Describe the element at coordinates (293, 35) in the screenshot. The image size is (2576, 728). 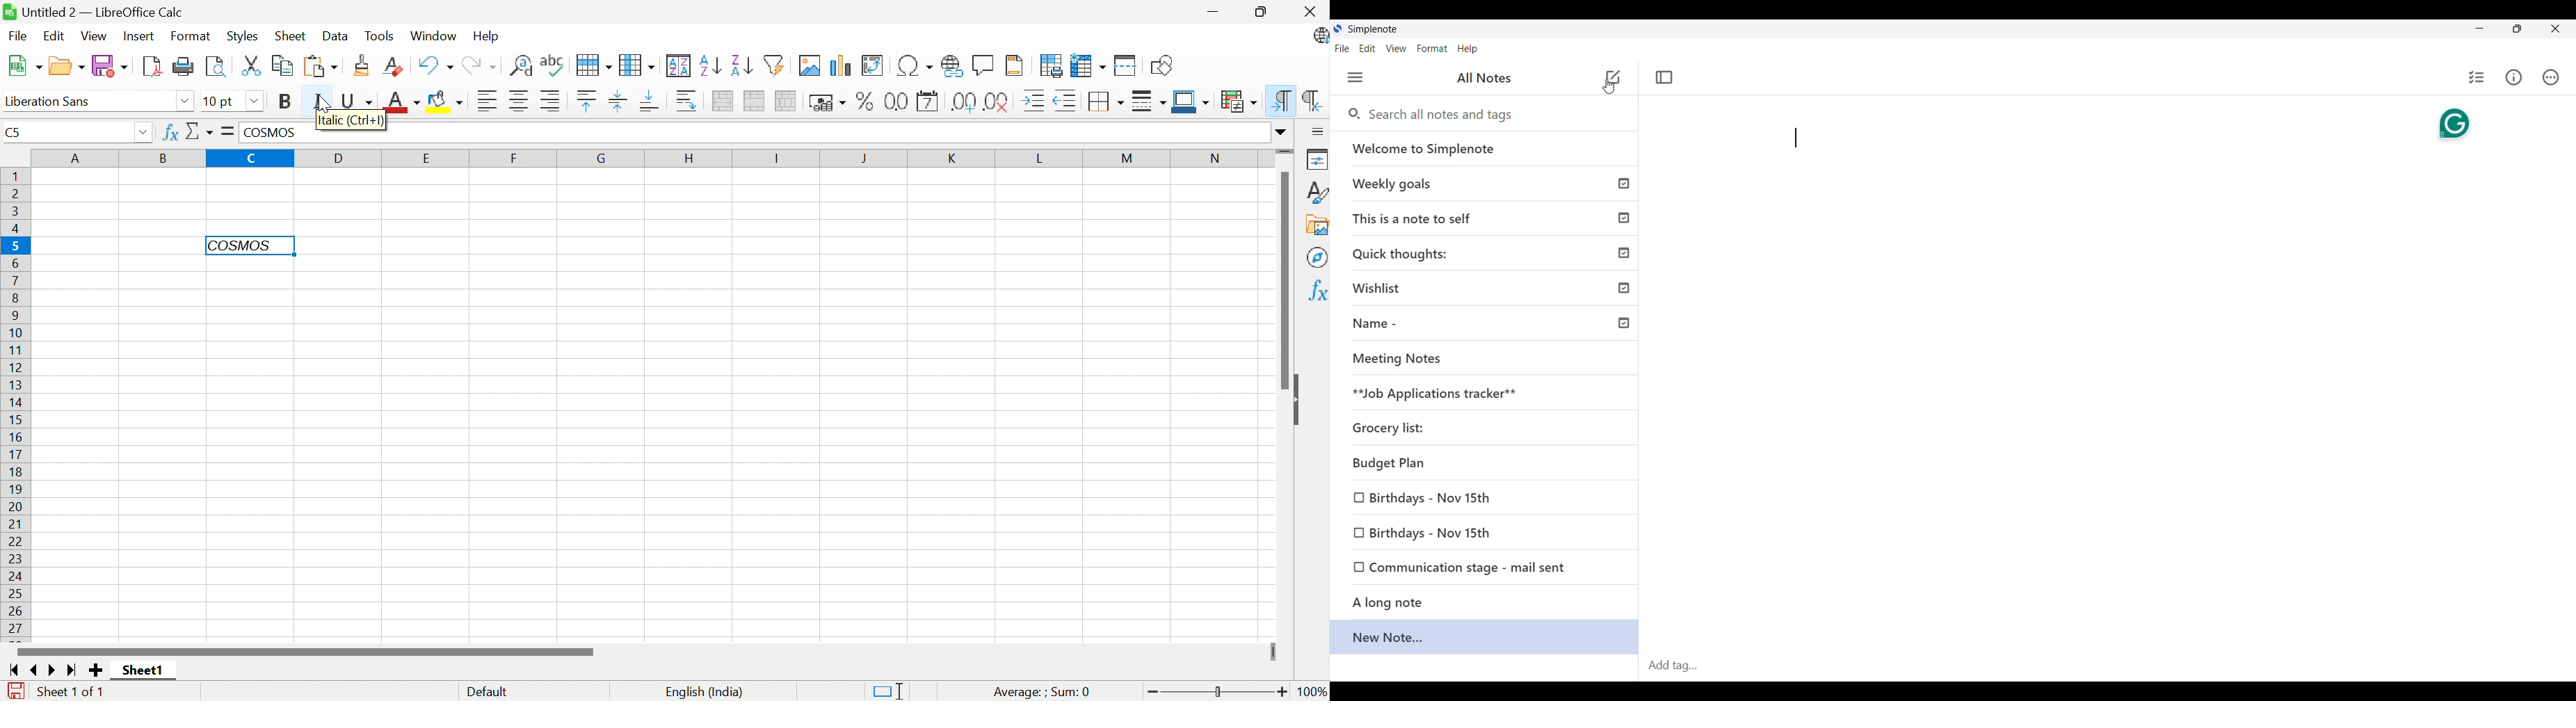
I see `Sheet` at that location.